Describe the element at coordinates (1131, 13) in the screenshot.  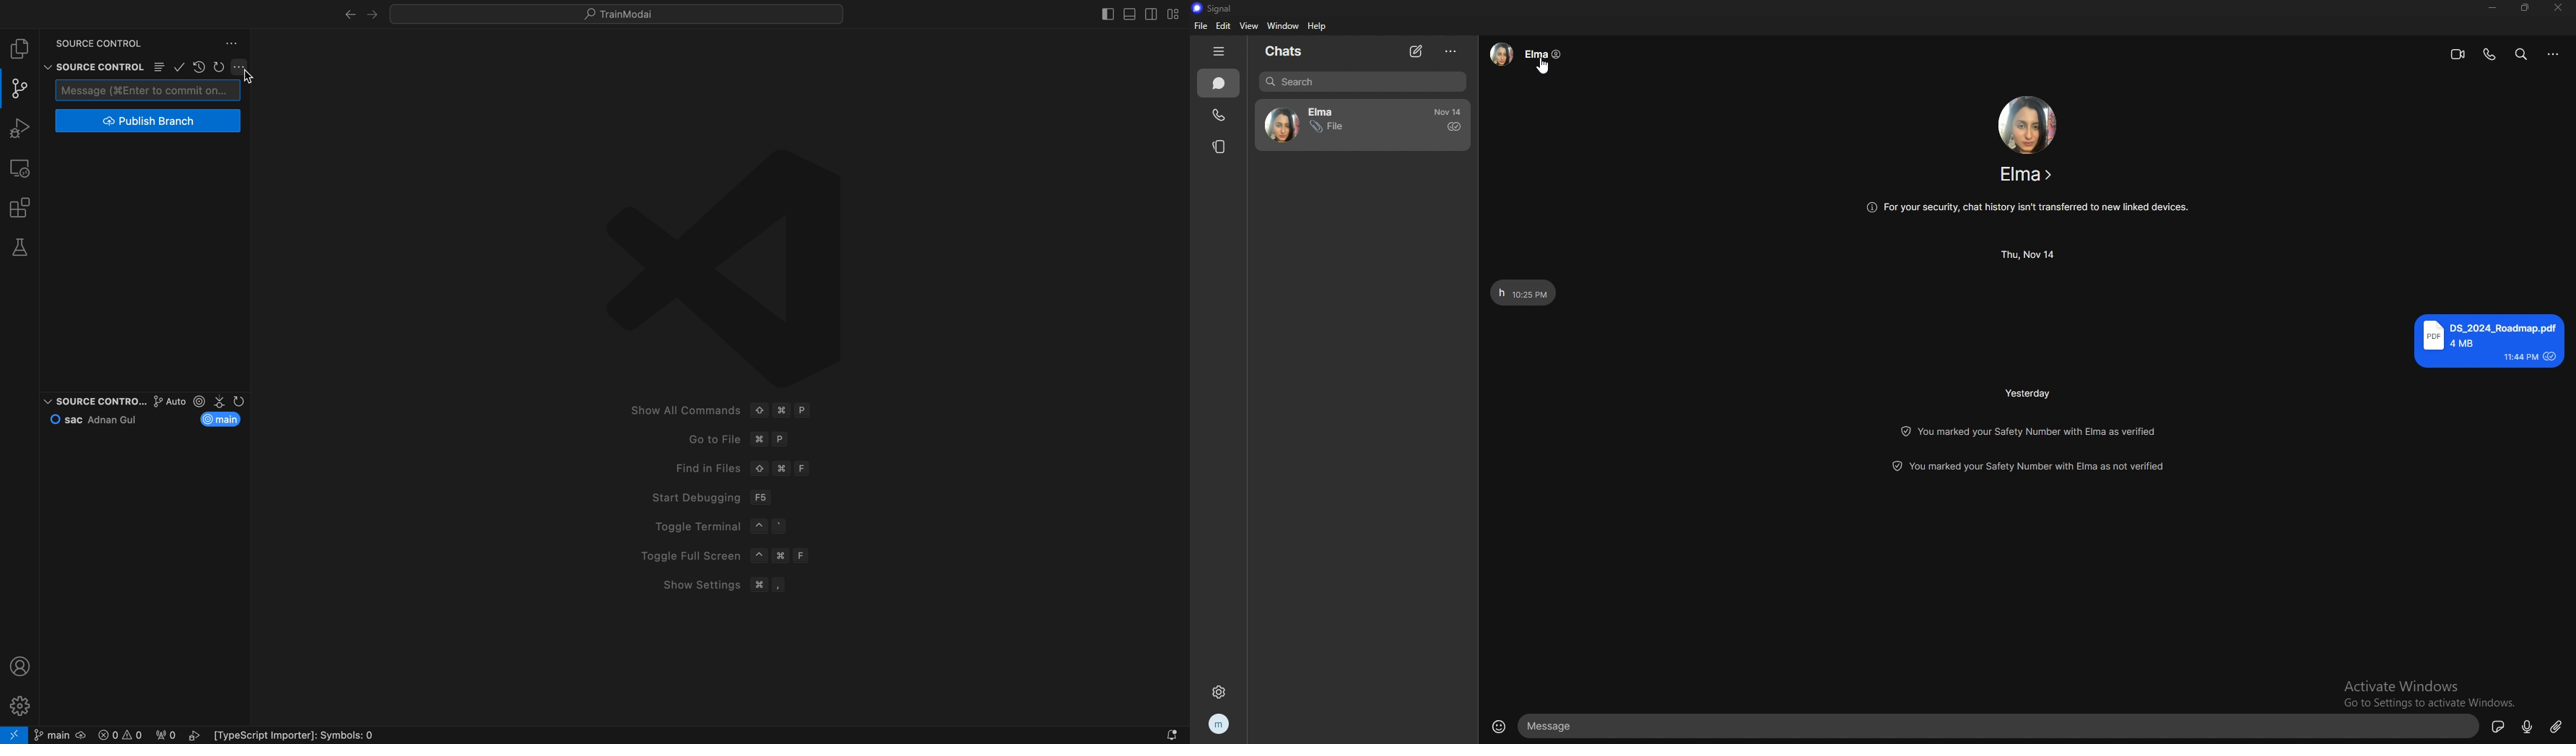
I see `toggle primary bar` at that location.